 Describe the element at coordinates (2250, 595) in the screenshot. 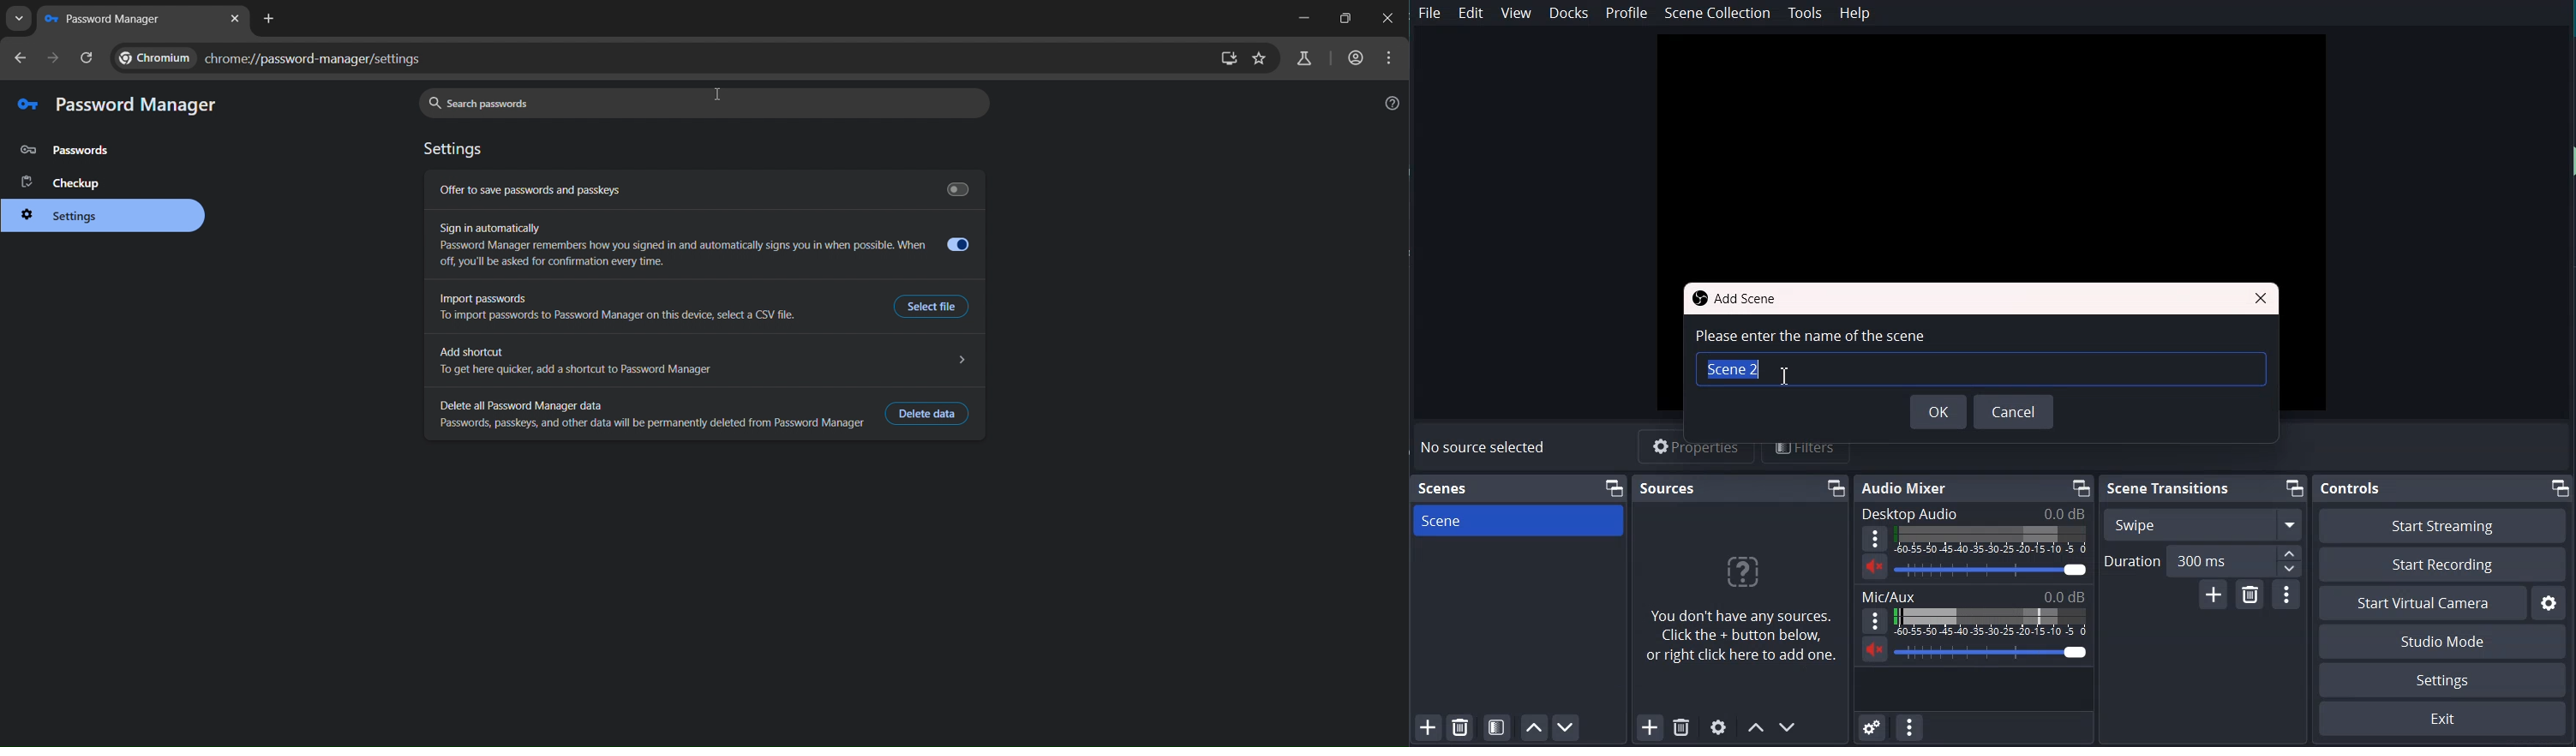

I see `Remove configurable Transition` at that location.